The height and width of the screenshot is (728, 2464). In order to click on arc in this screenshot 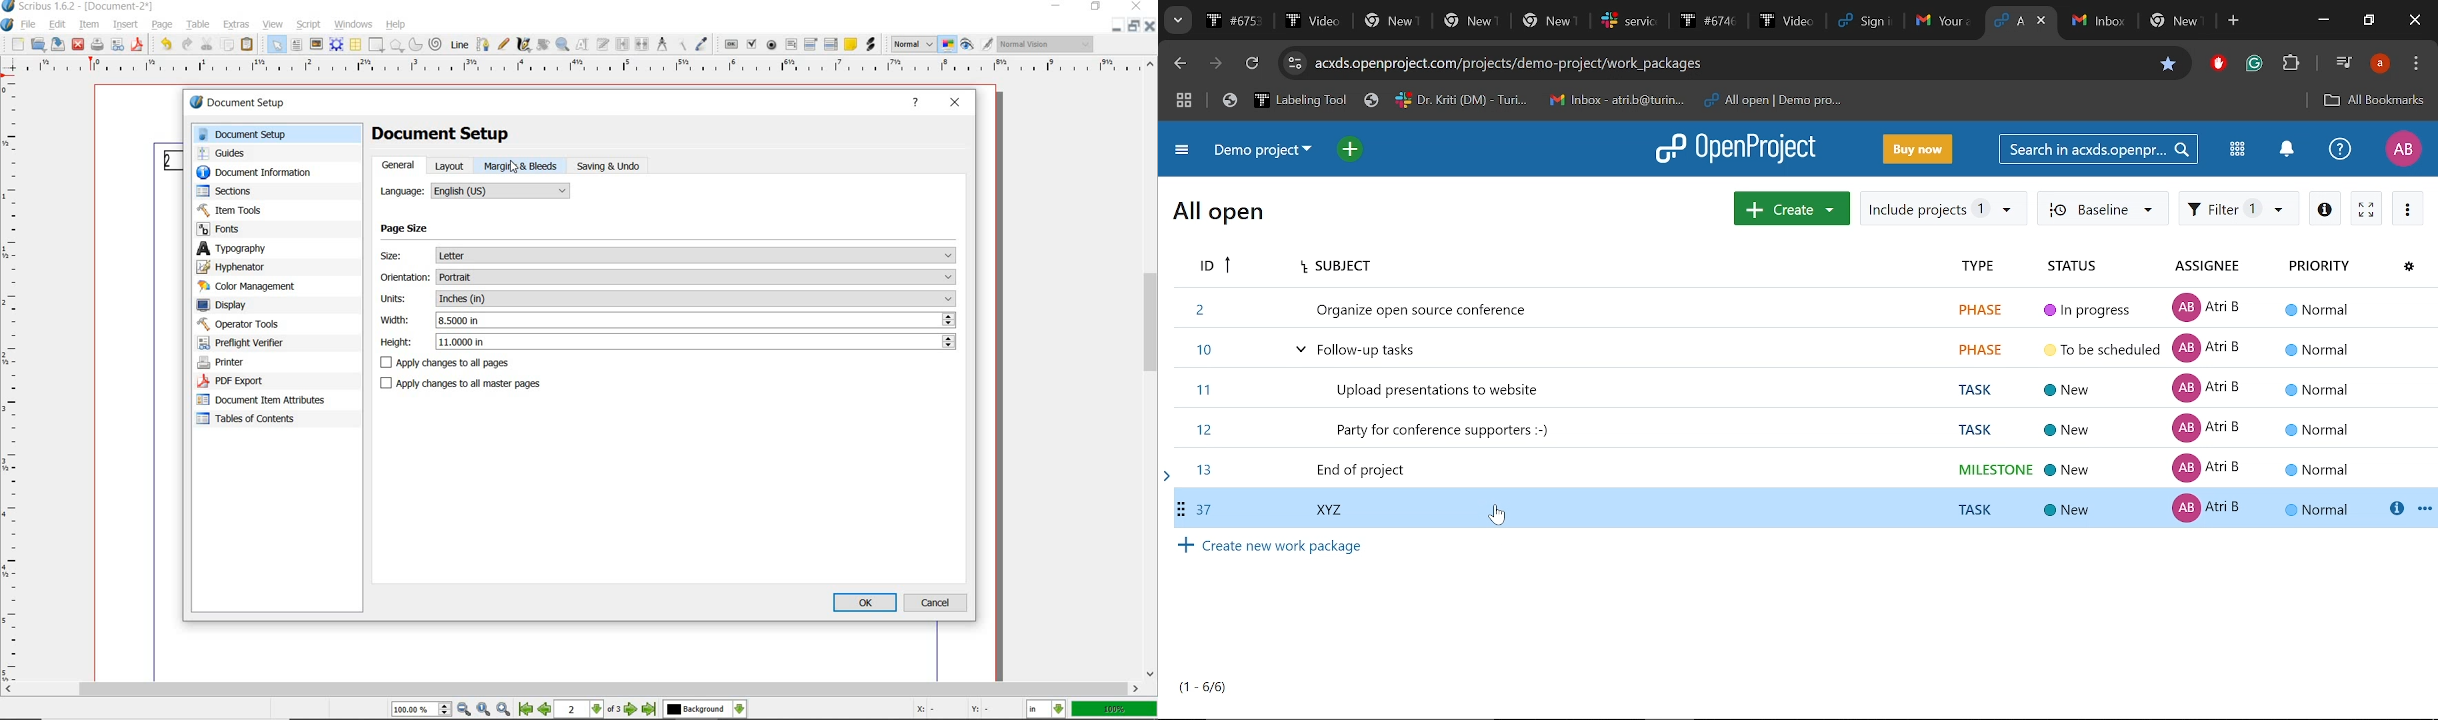, I will do `click(415, 46)`.